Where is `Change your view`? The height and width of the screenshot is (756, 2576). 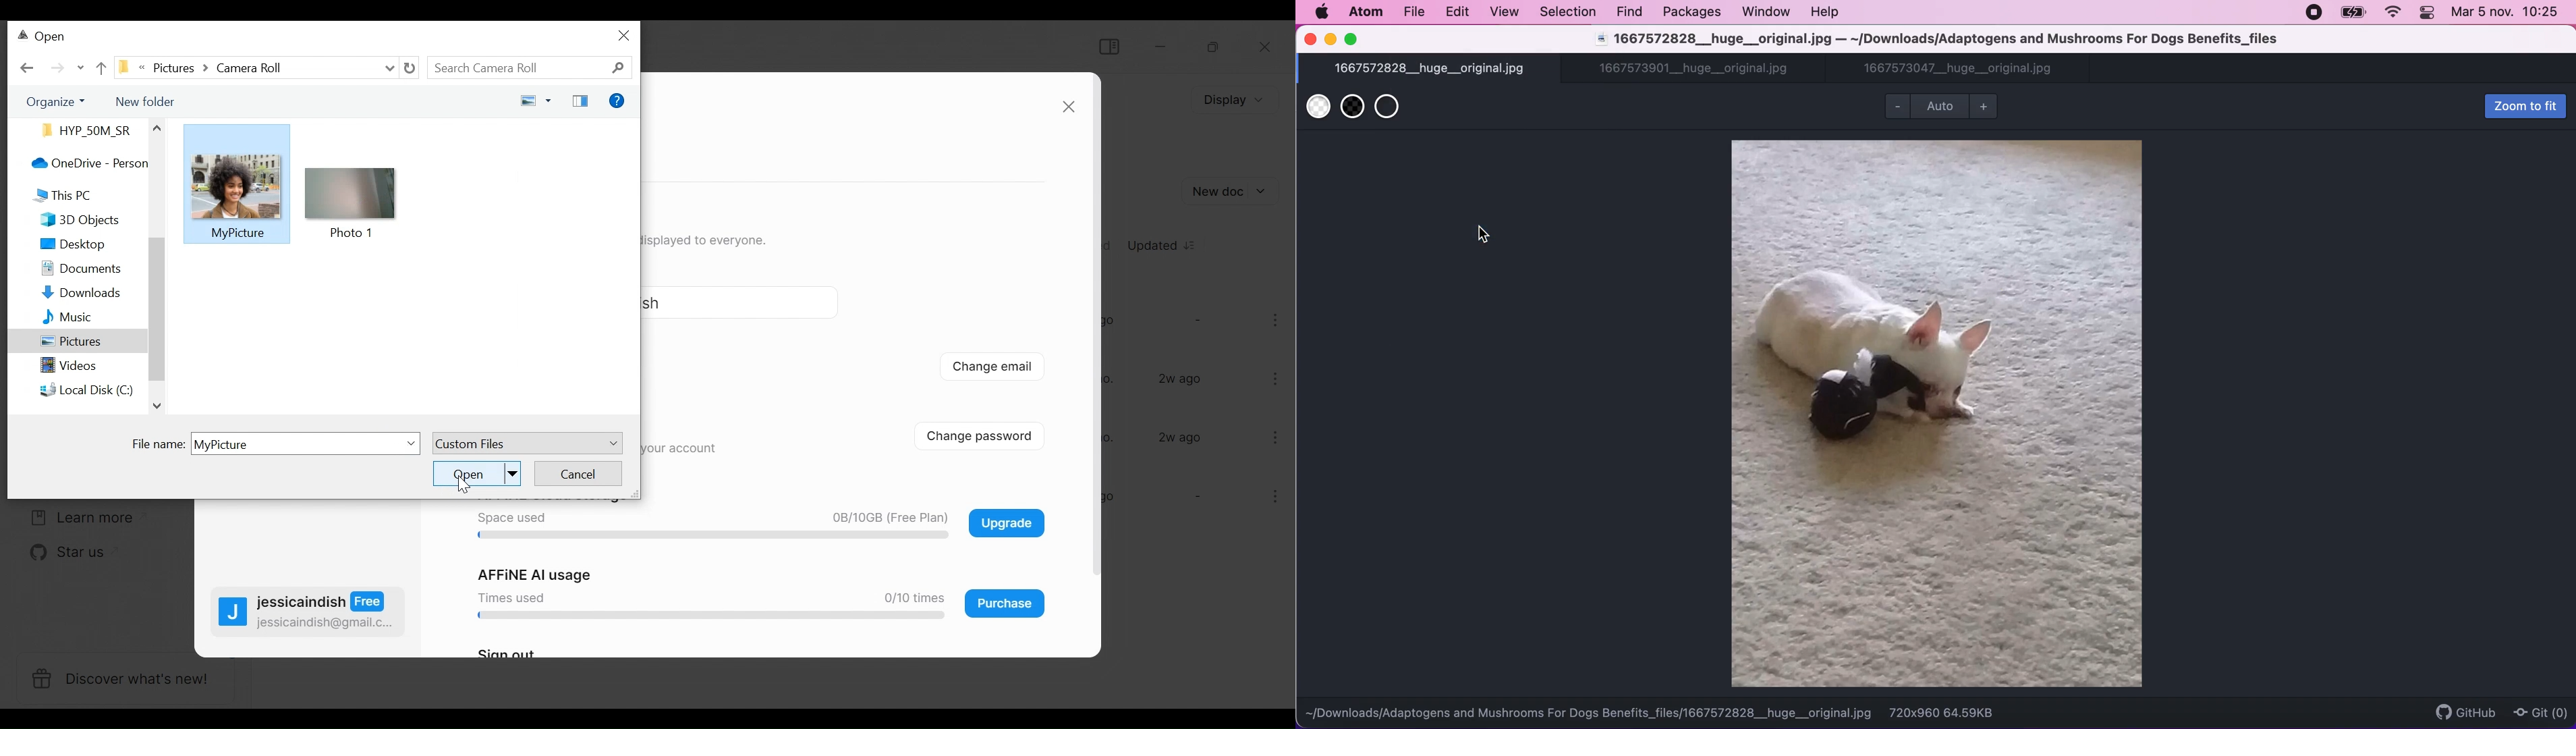 Change your view is located at coordinates (532, 101).